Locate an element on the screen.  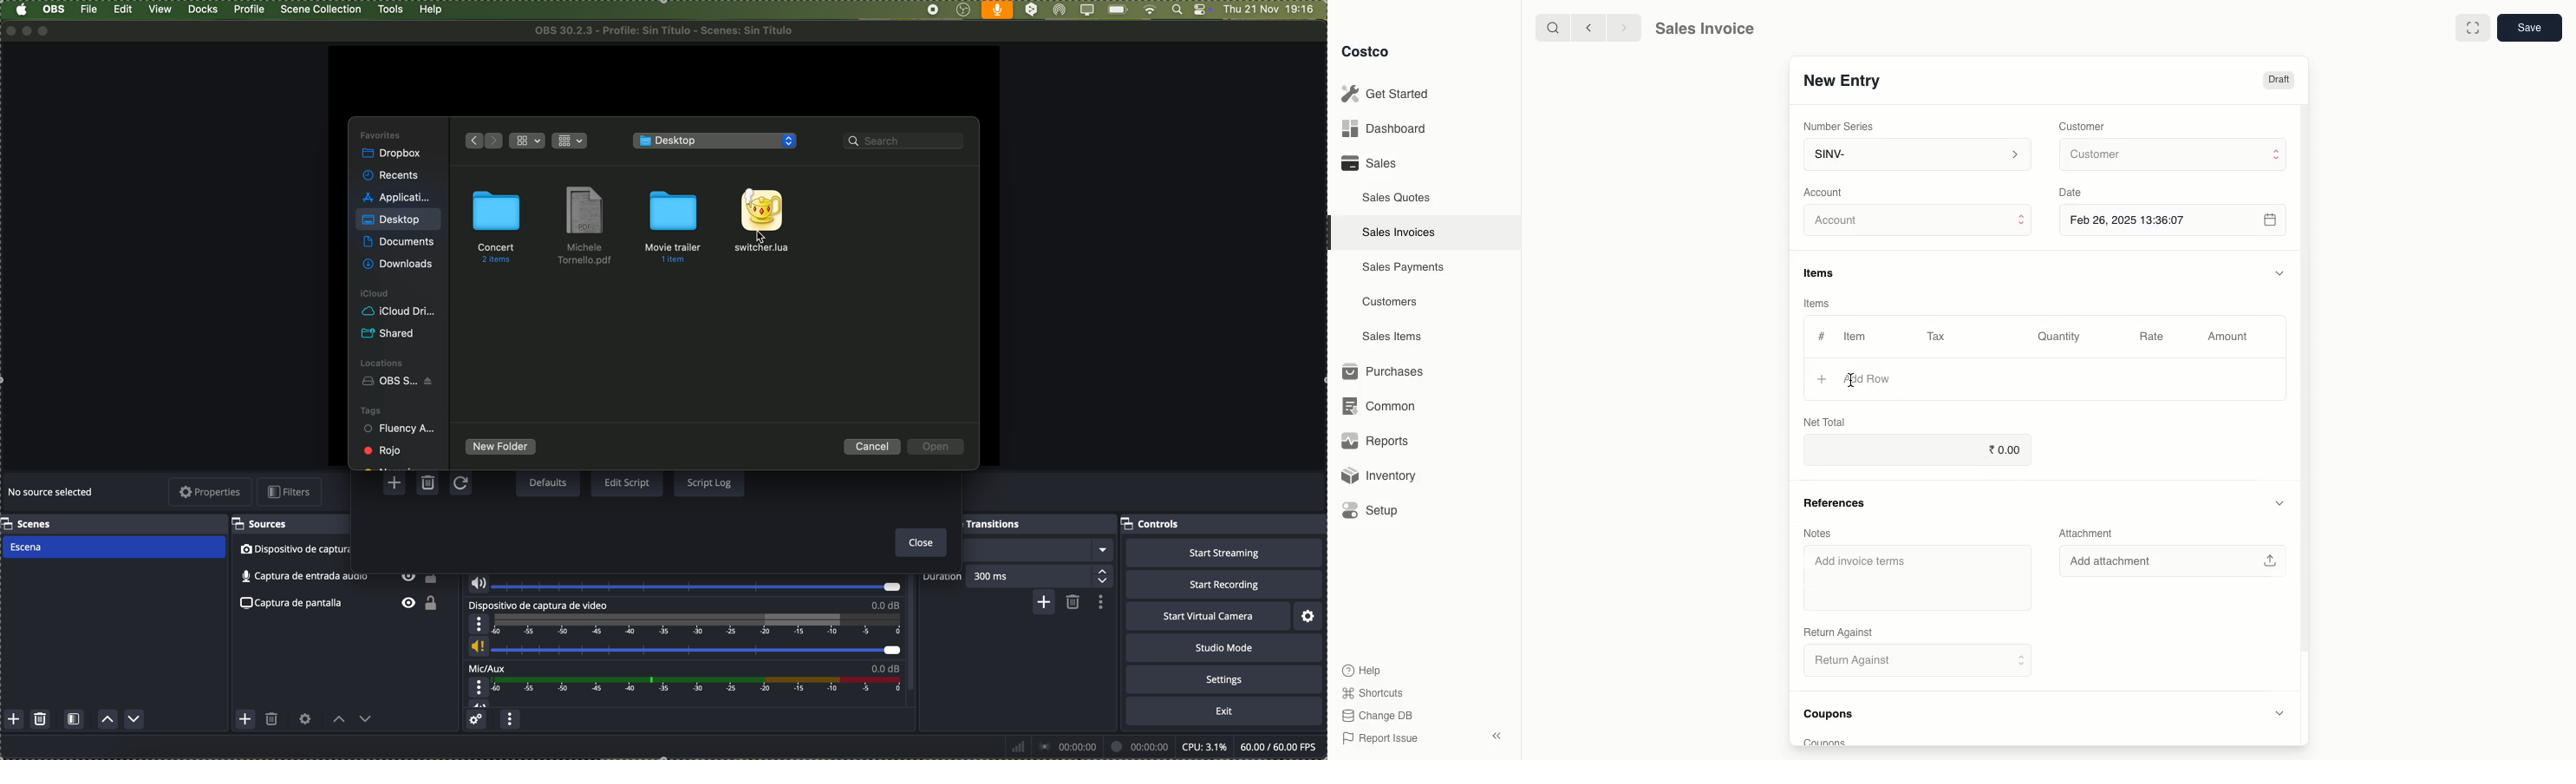
Item is located at coordinates (1857, 338).